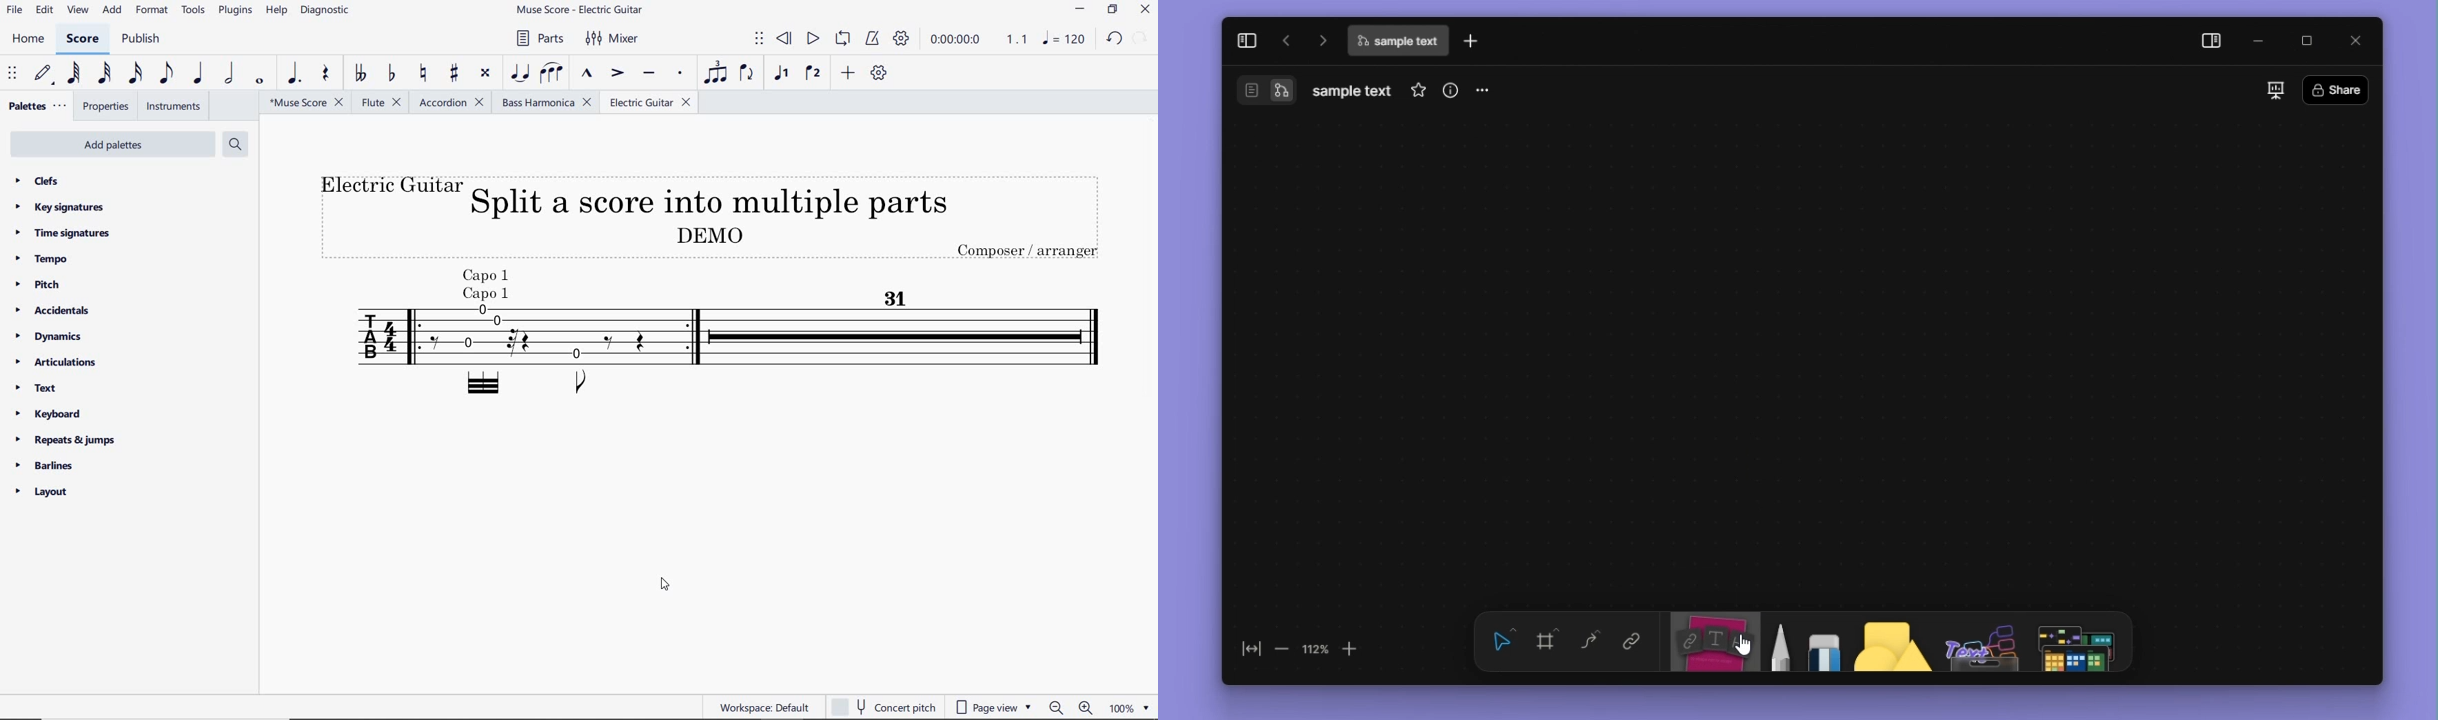 This screenshot has height=728, width=2464. What do you see at coordinates (879, 74) in the screenshot?
I see `customize toolbar` at bounding box center [879, 74].